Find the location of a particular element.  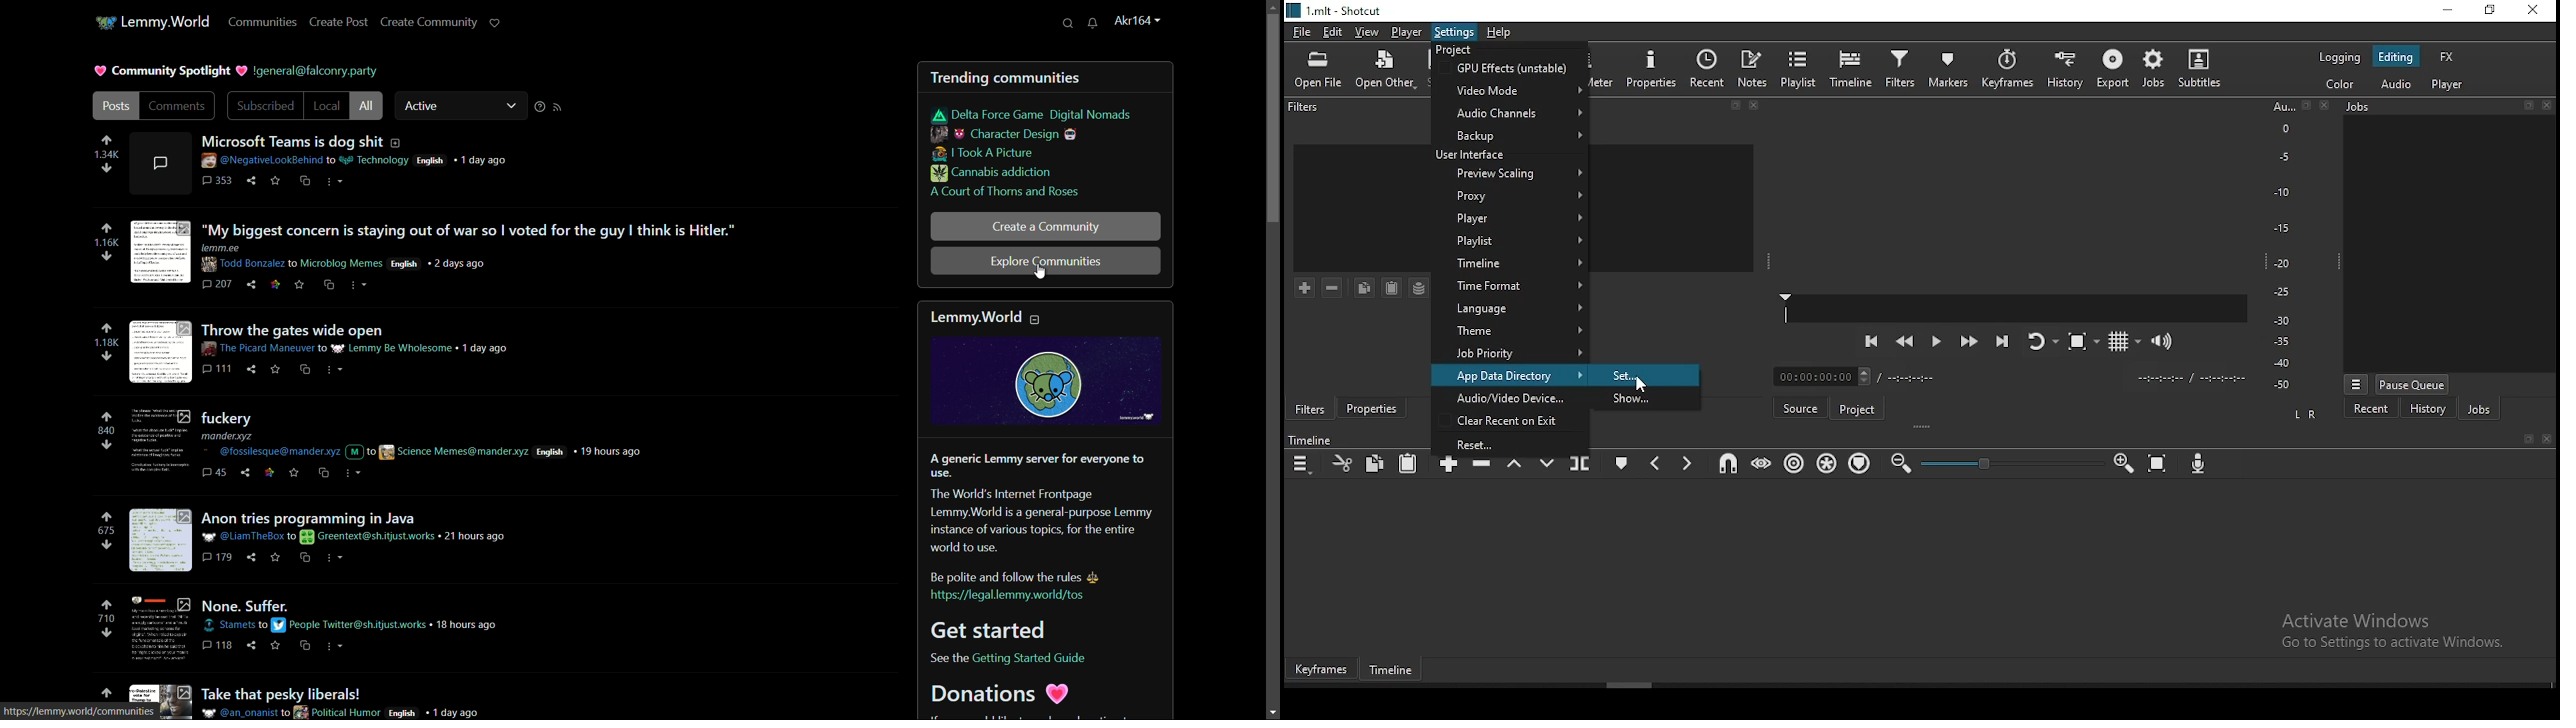

Jobs is located at coordinates (2404, 110).